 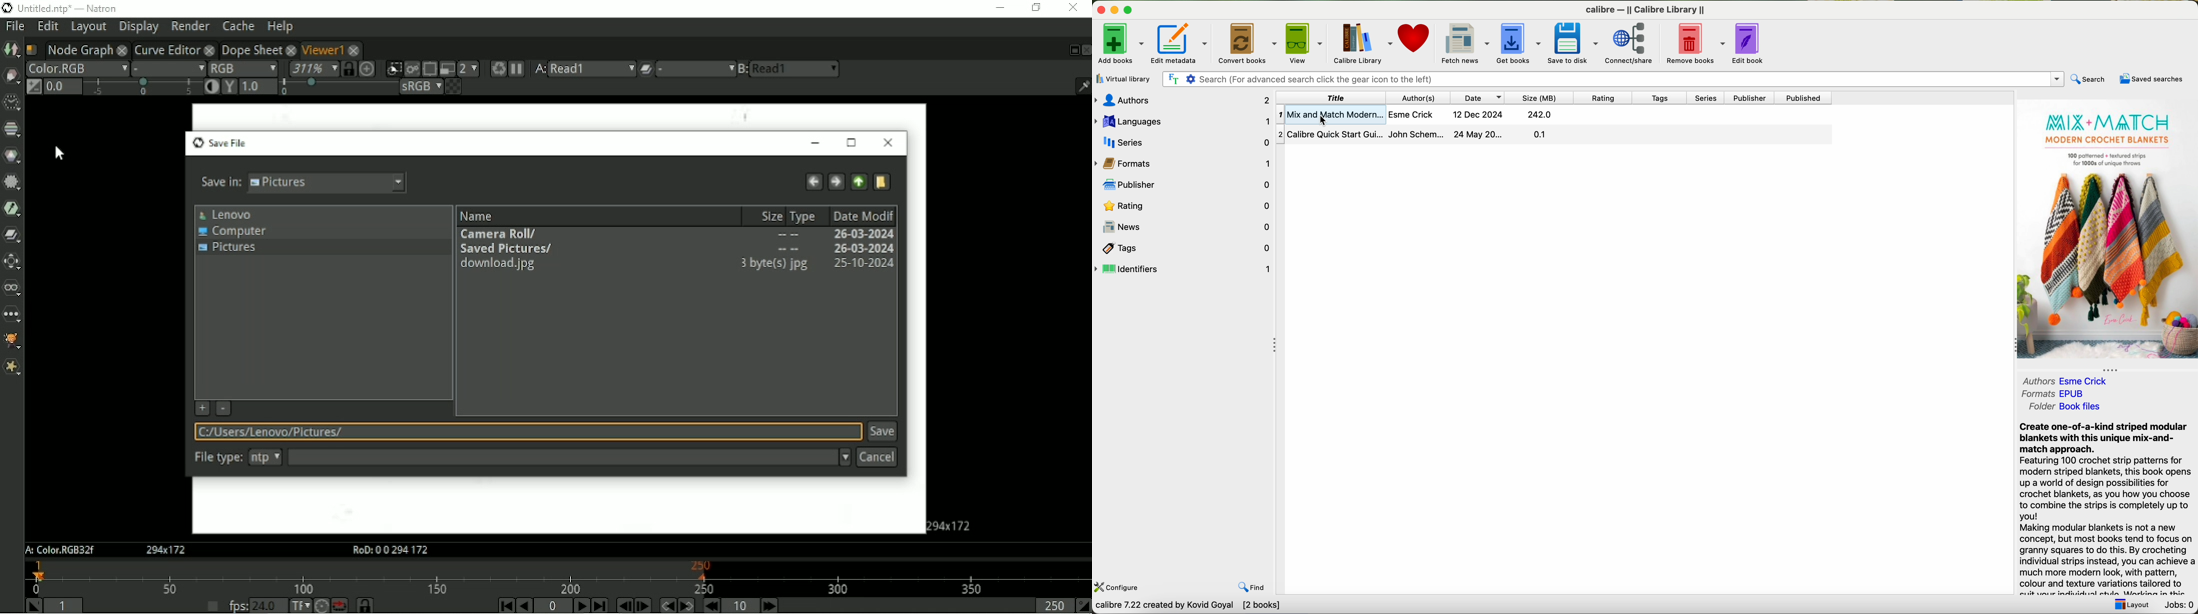 I want to click on menu, so click(x=695, y=69).